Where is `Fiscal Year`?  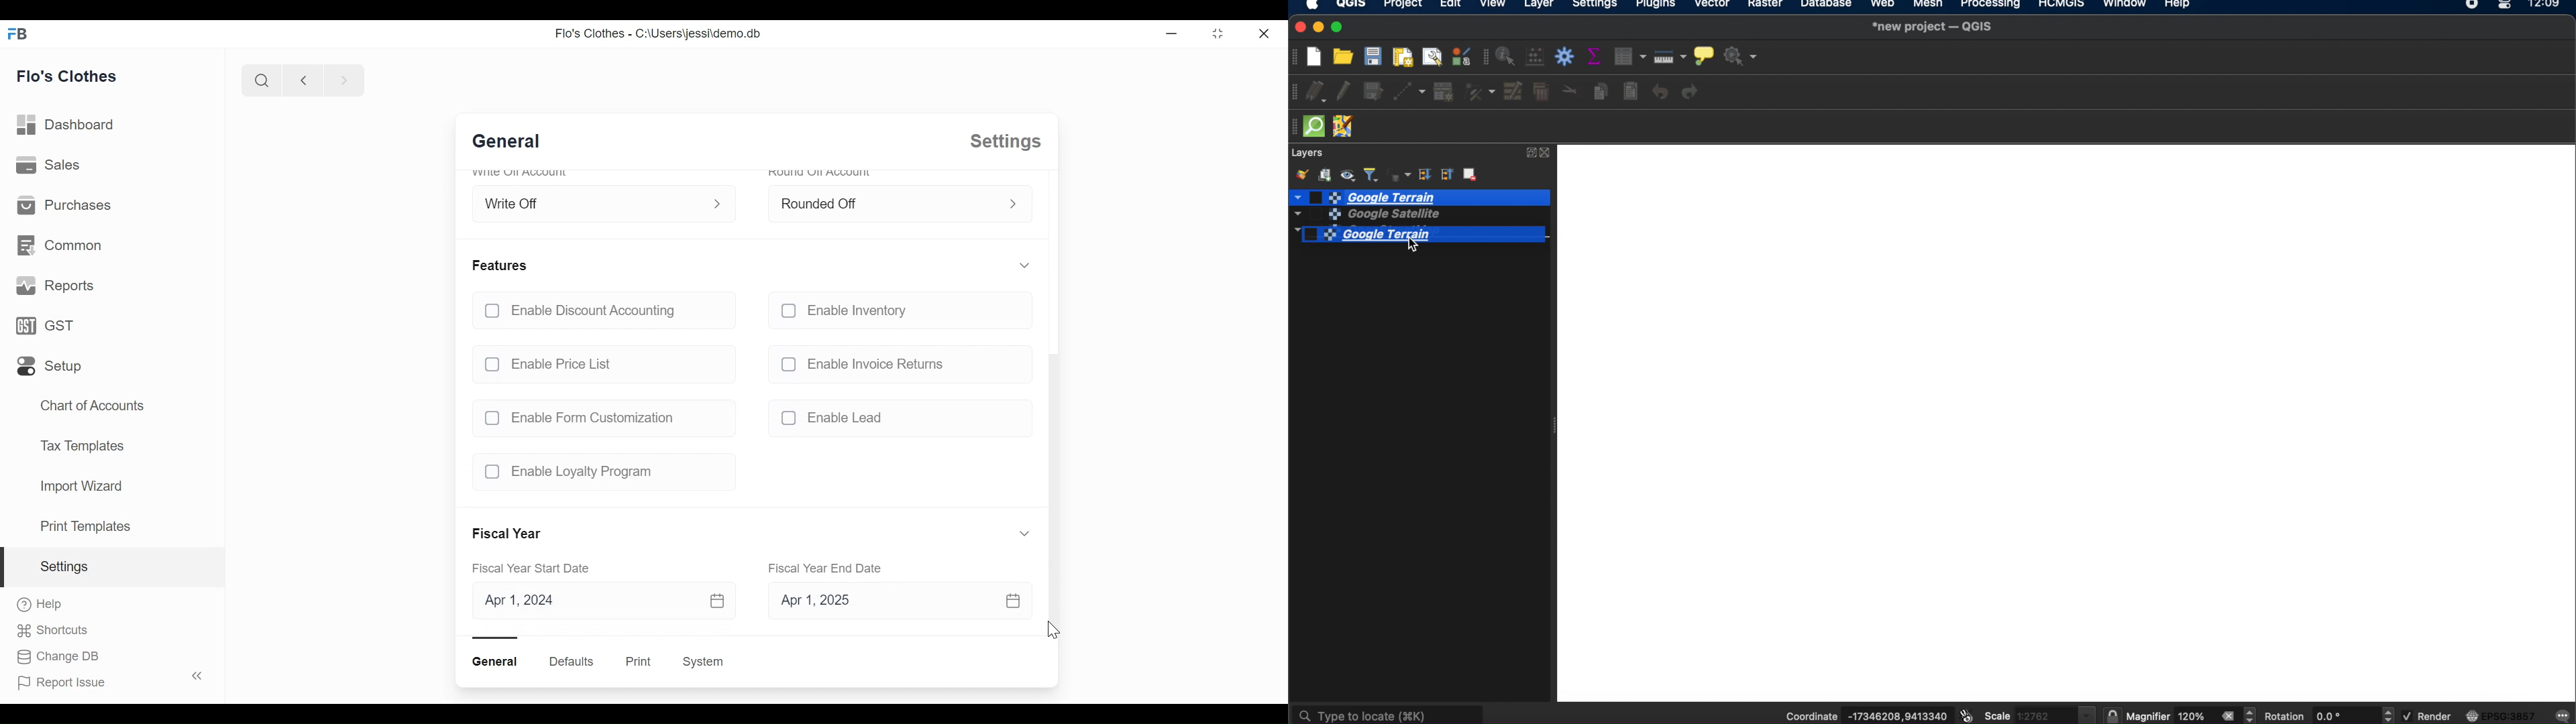 Fiscal Year is located at coordinates (509, 534).